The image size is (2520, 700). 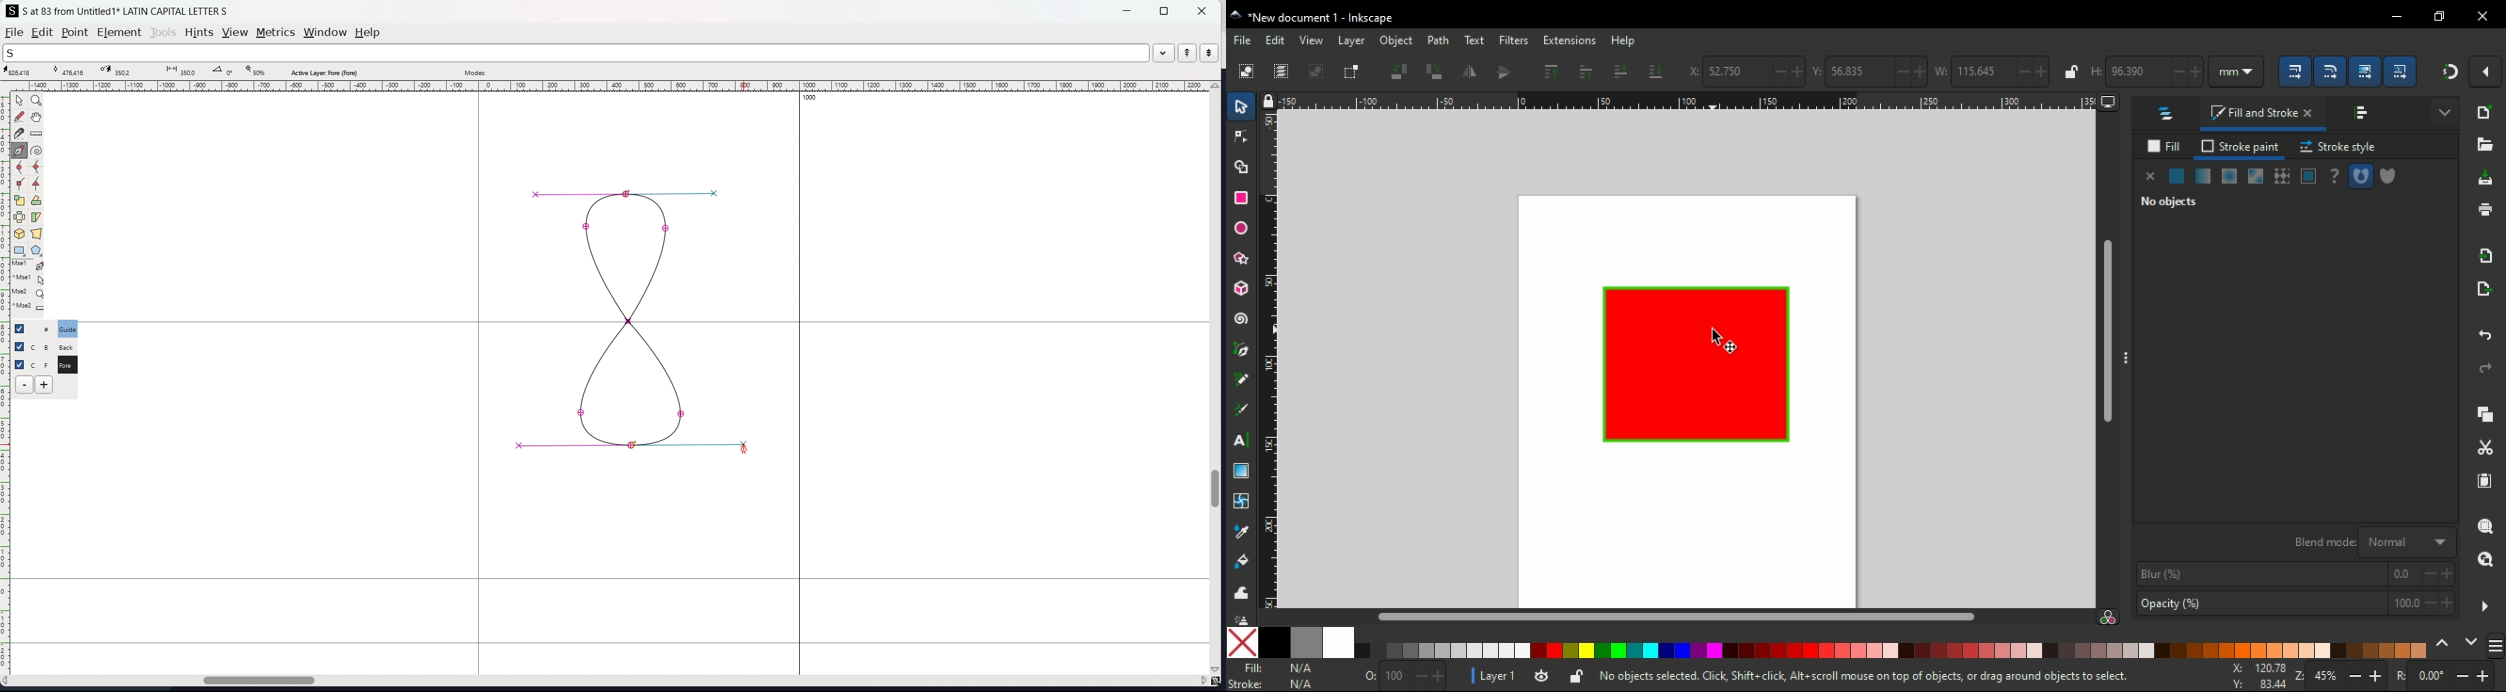 I want to click on increase/decrease, so click(x=2475, y=676).